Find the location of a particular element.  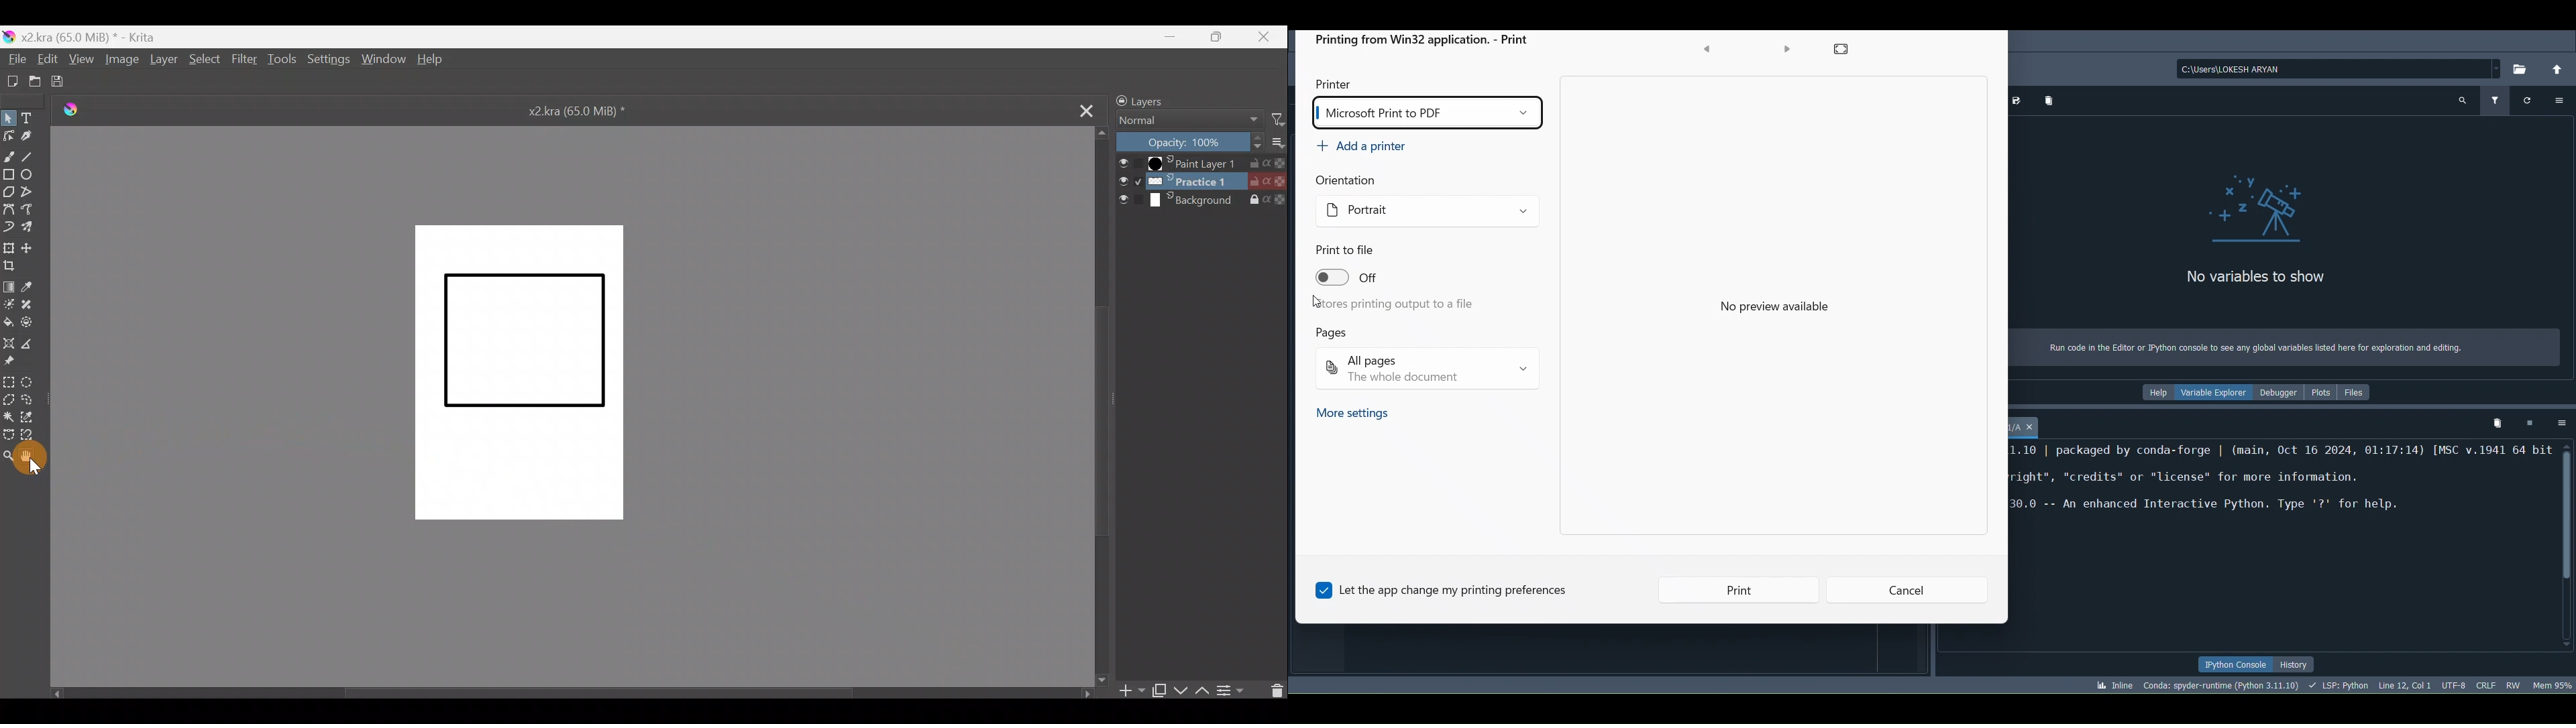

Rectangle tool is located at coordinates (9, 175).